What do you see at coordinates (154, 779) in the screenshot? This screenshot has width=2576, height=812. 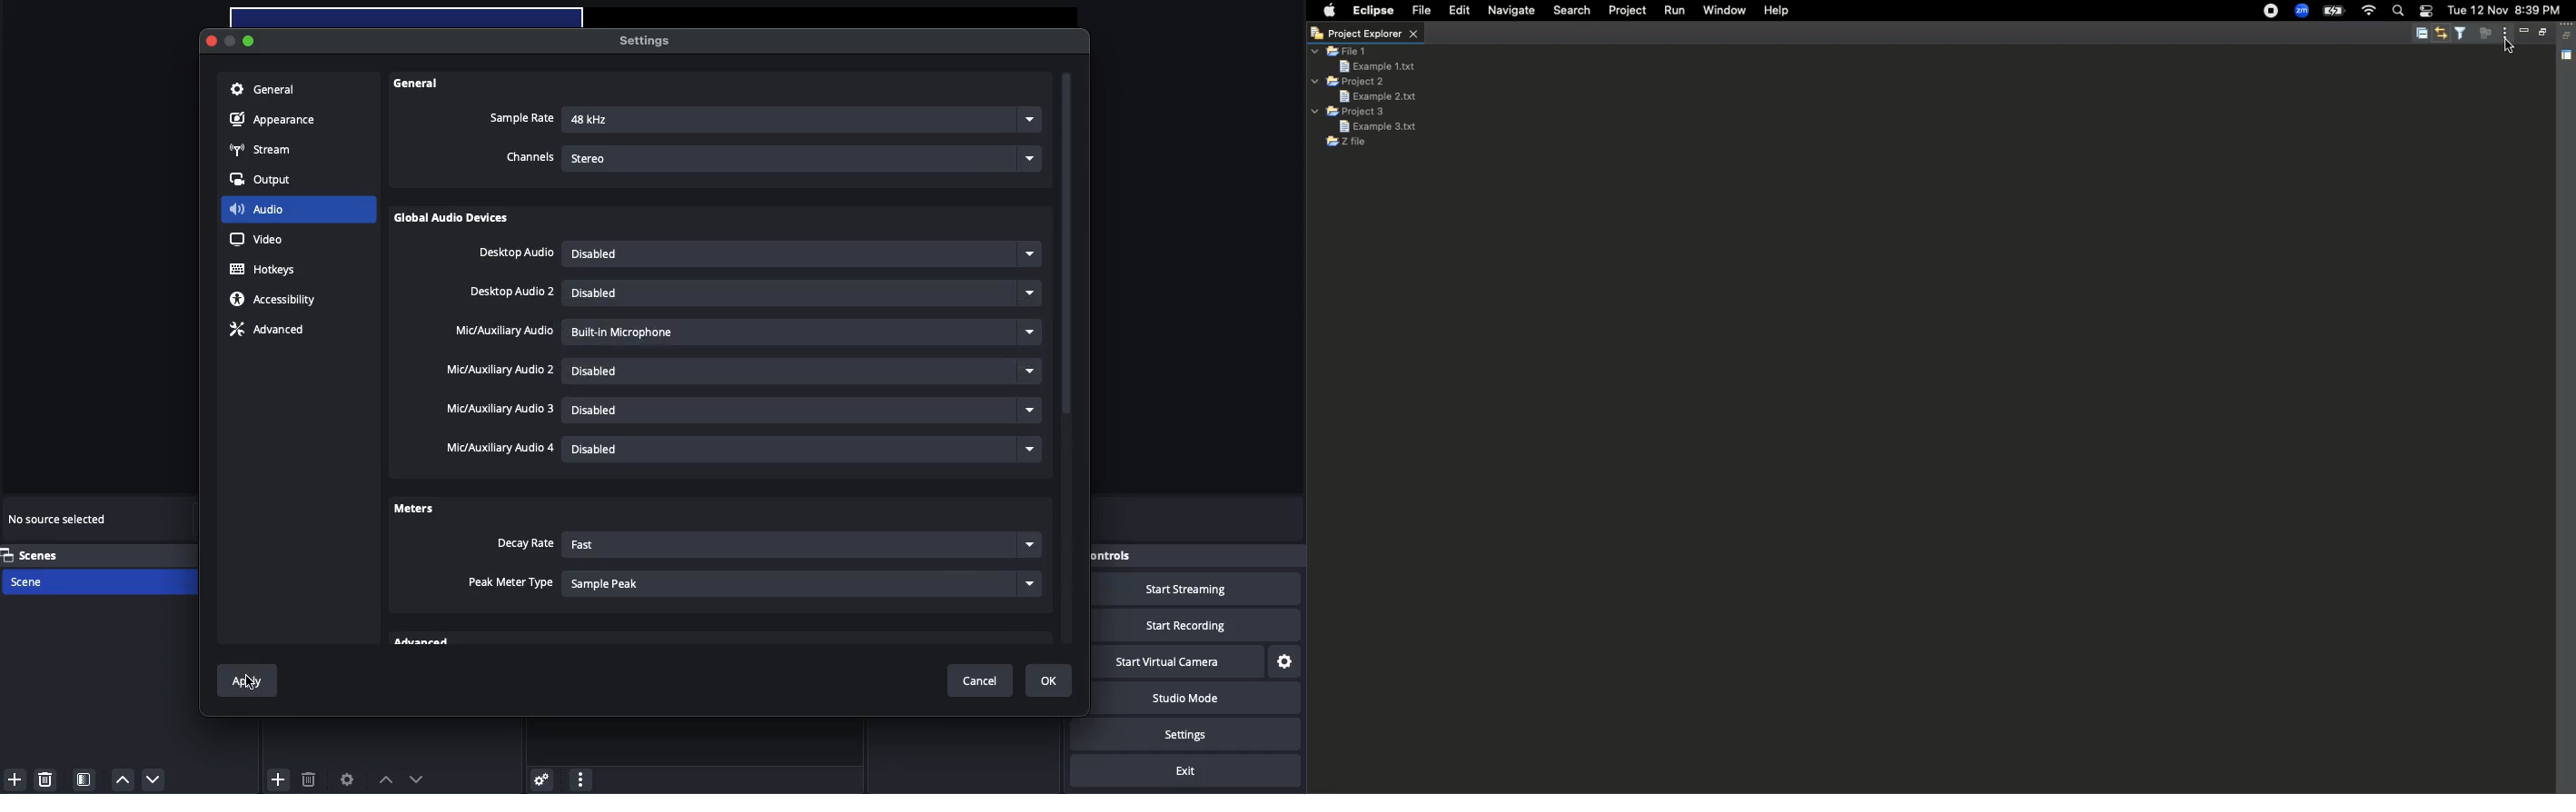 I see `Down` at bounding box center [154, 779].